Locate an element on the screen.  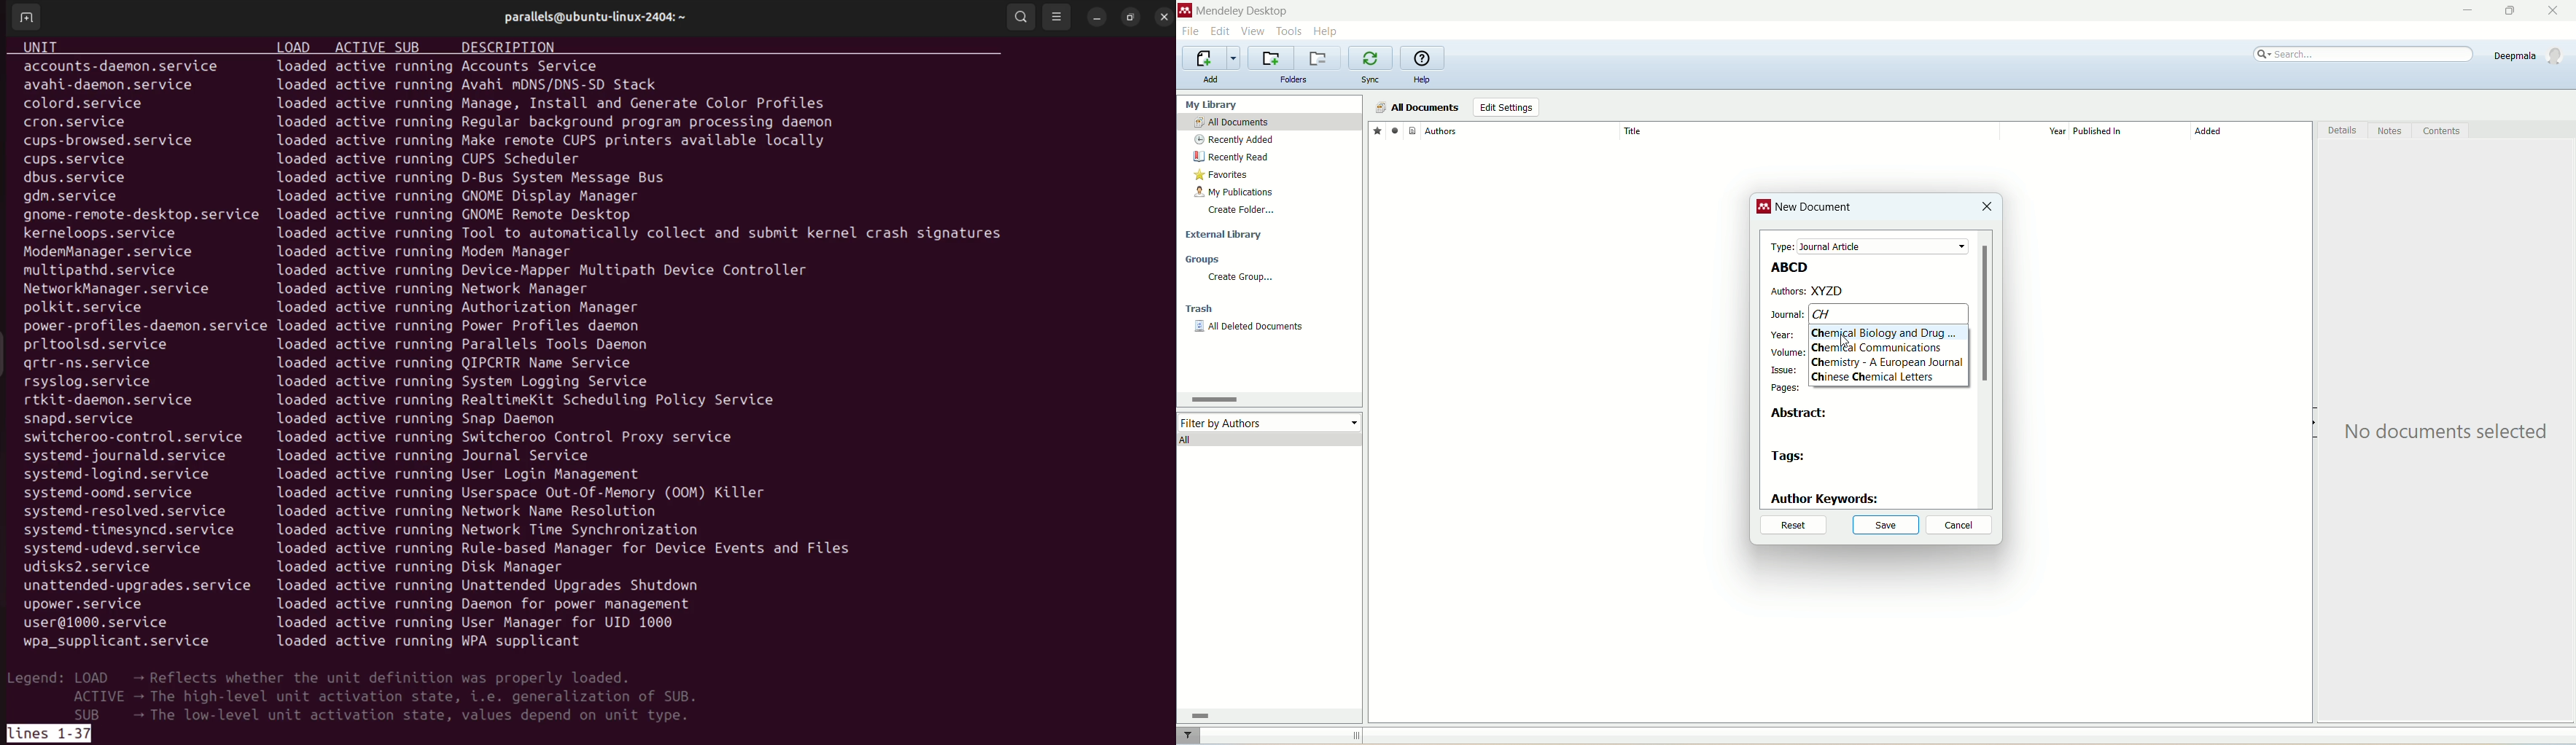
rsylog service is located at coordinates (98, 383).